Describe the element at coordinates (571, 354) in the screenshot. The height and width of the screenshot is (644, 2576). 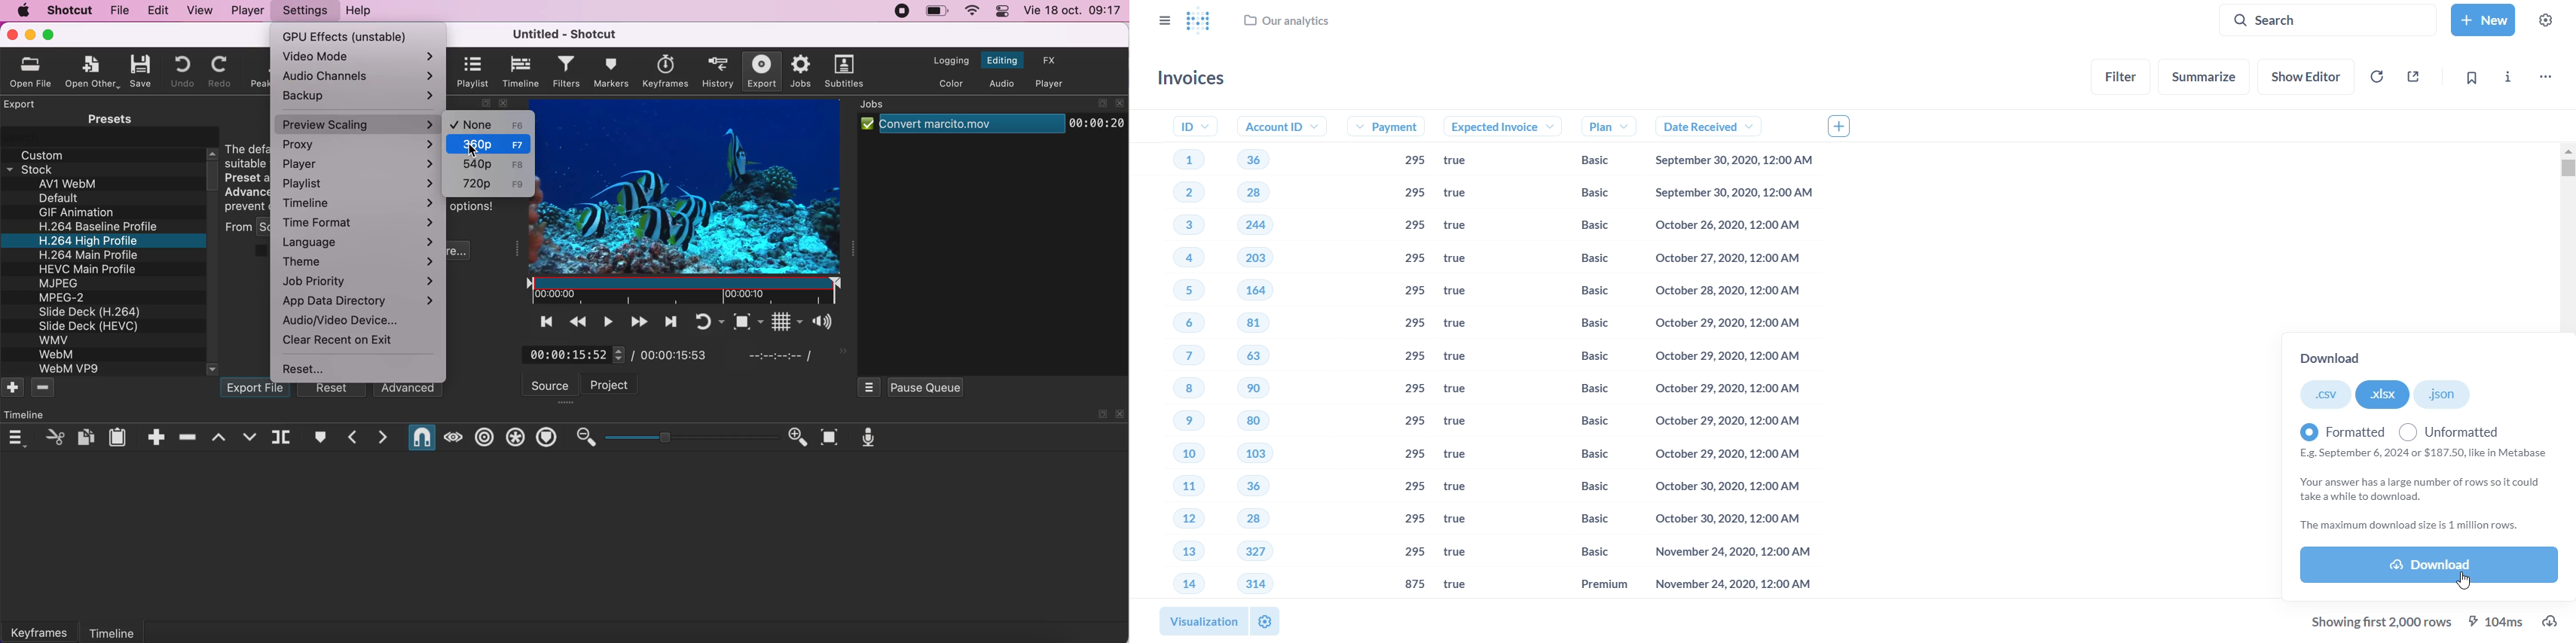
I see `current position` at that location.